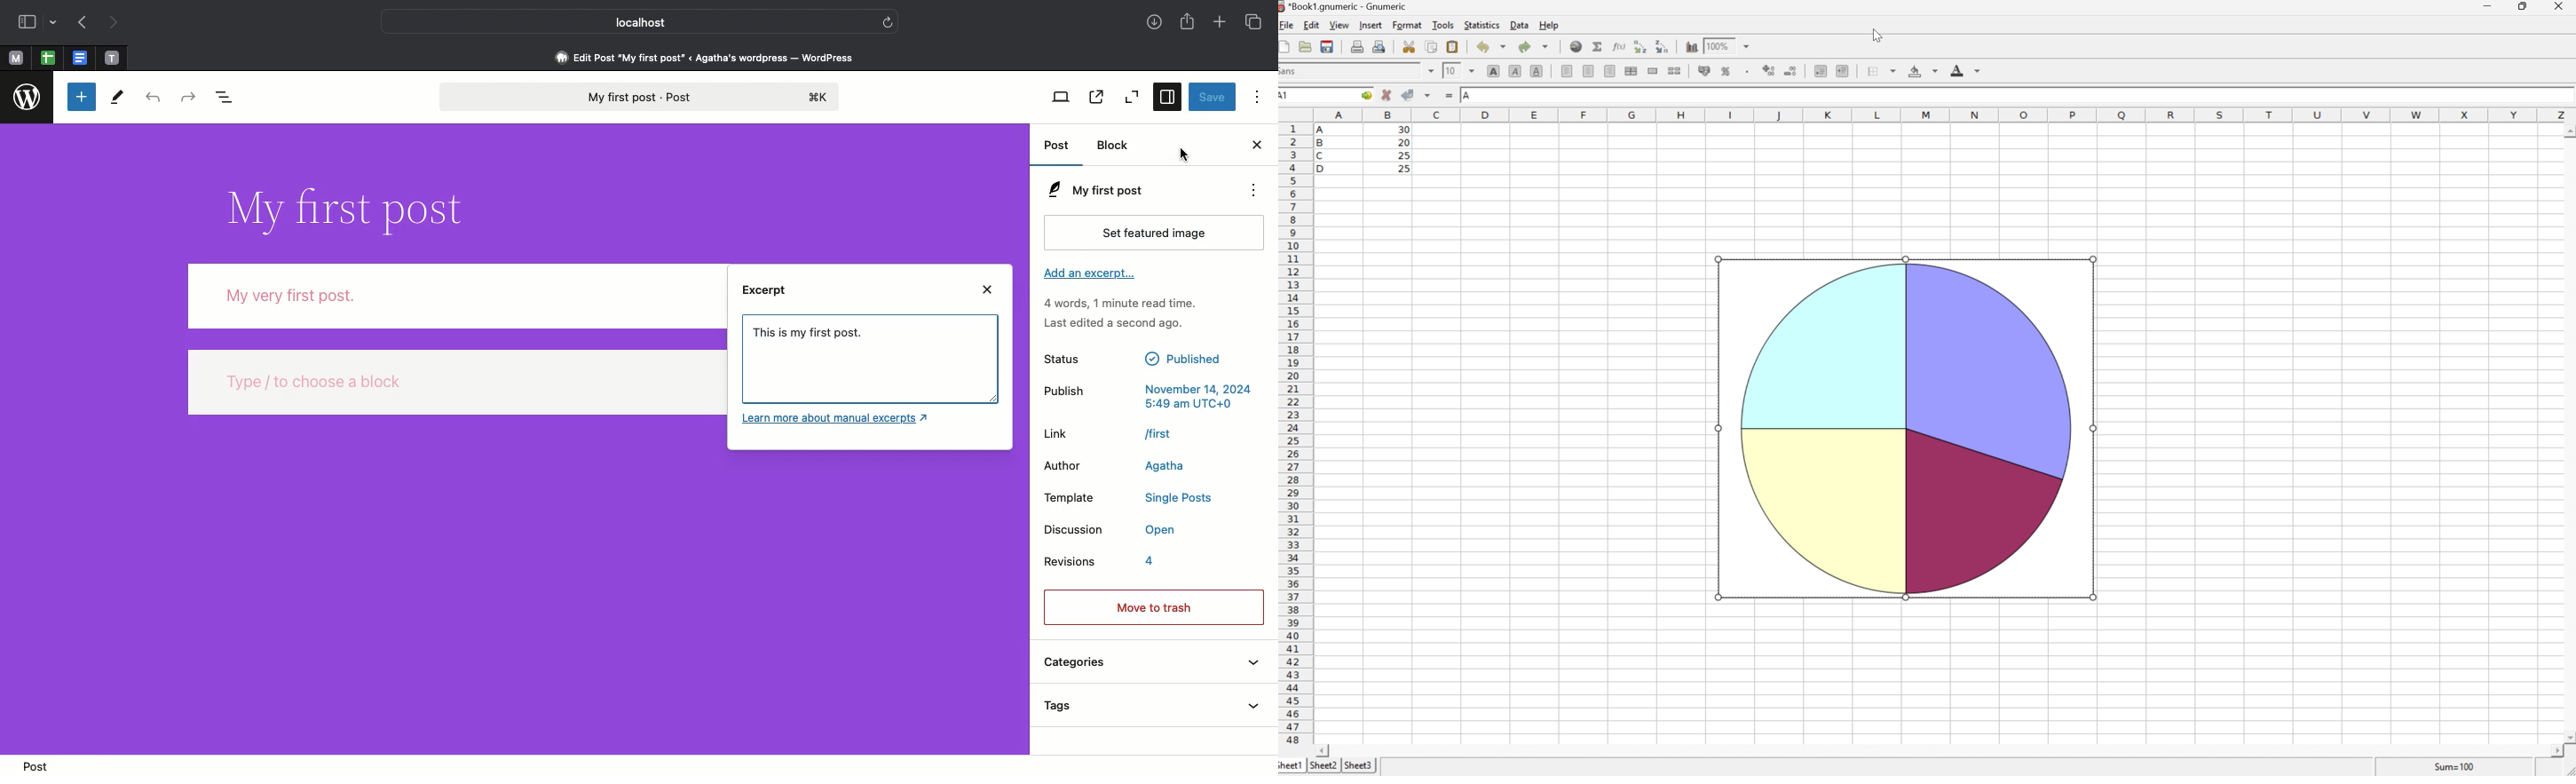 The image size is (2576, 784). I want to click on 100%, so click(1716, 45).